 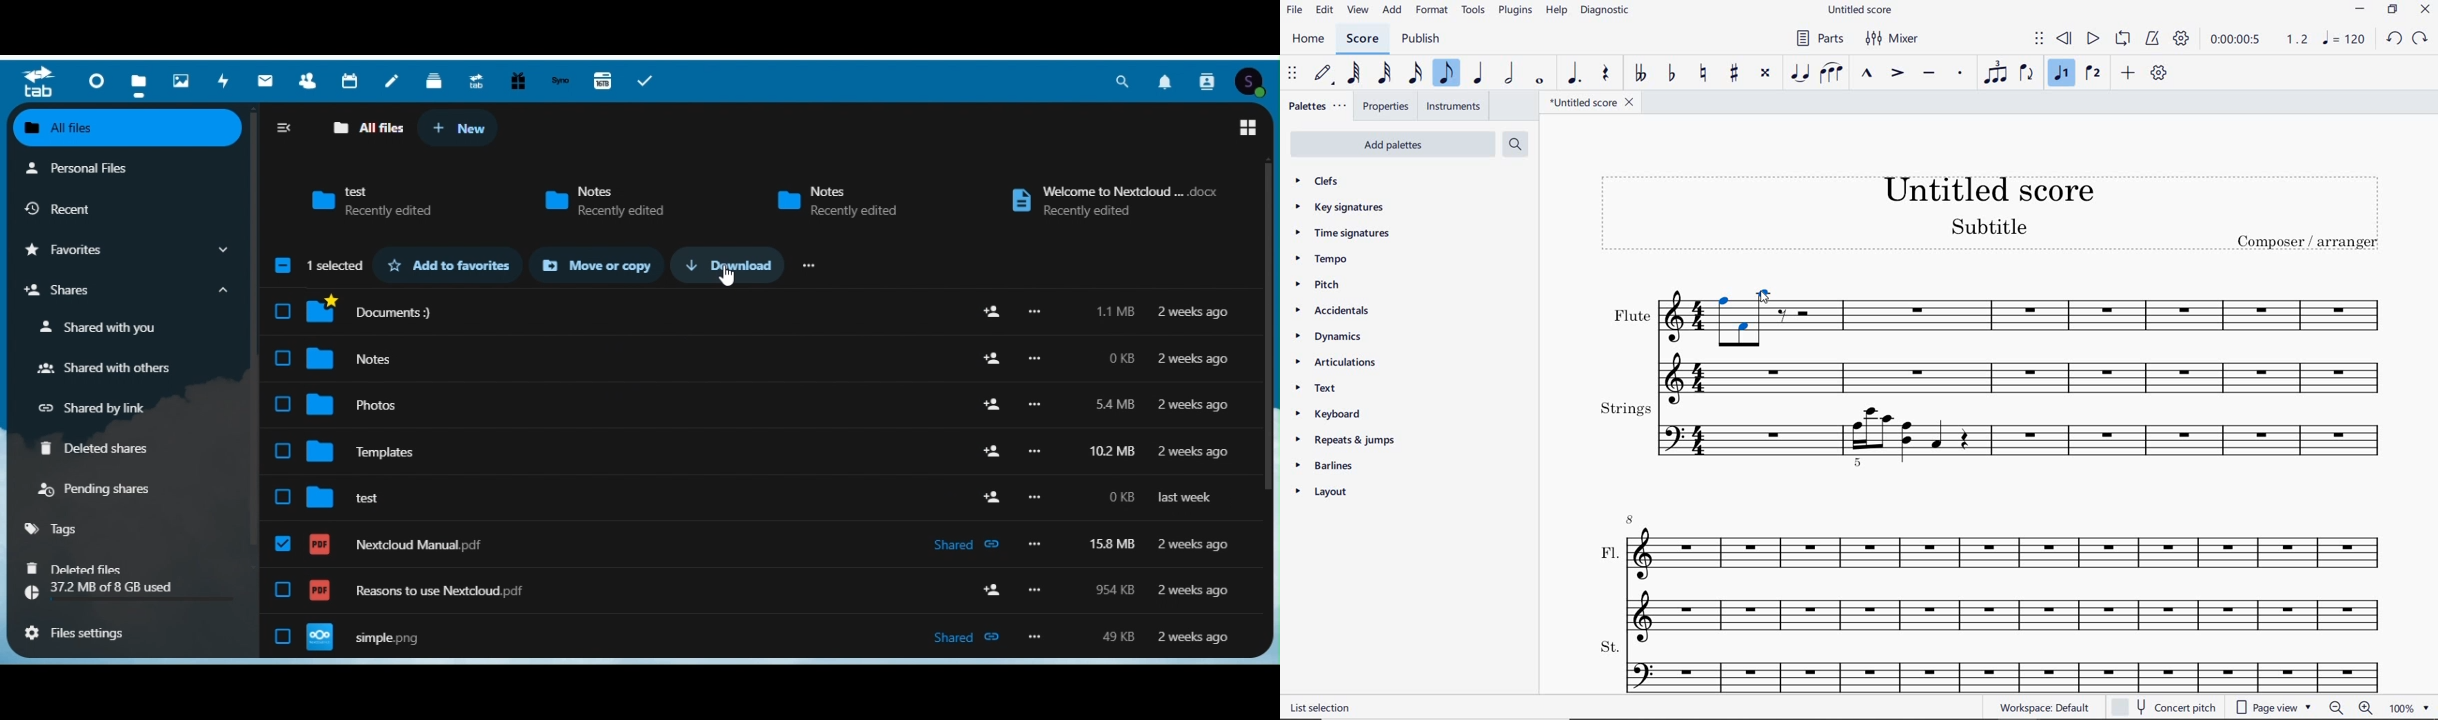 I want to click on ADD, so click(x=2129, y=73).